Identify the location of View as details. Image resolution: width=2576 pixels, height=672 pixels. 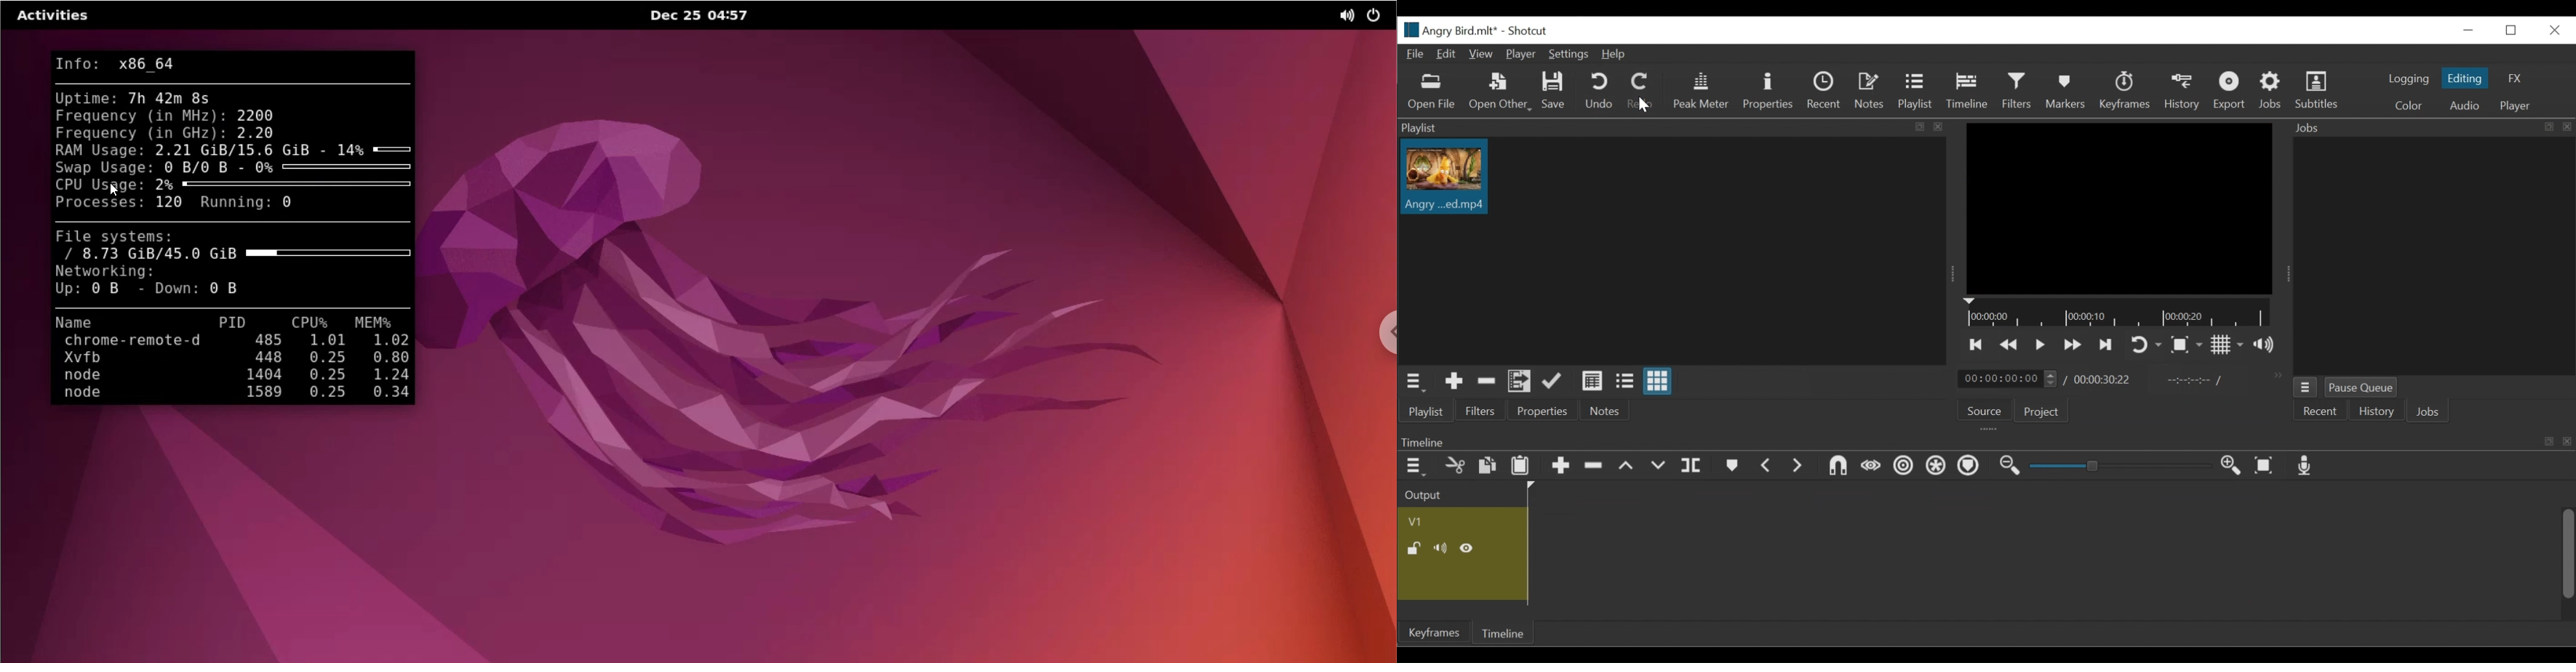
(1593, 381).